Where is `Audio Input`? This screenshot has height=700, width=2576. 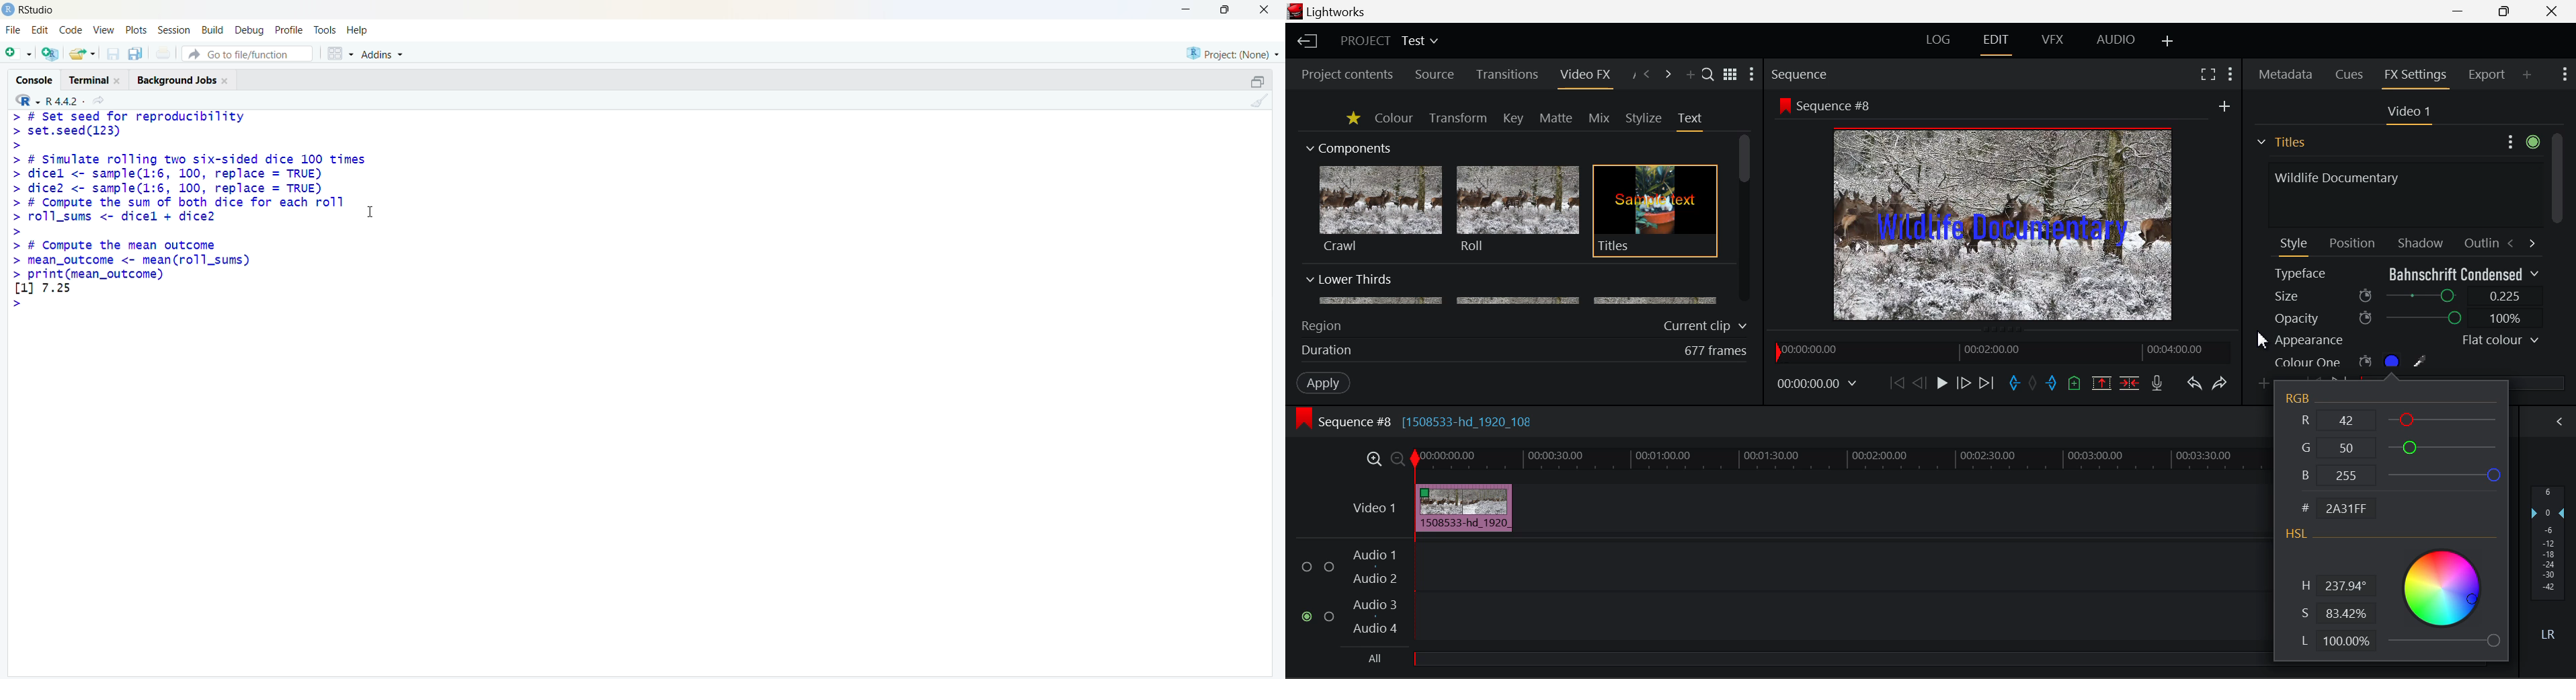
Audio Input is located at coordinates (1837, 594).